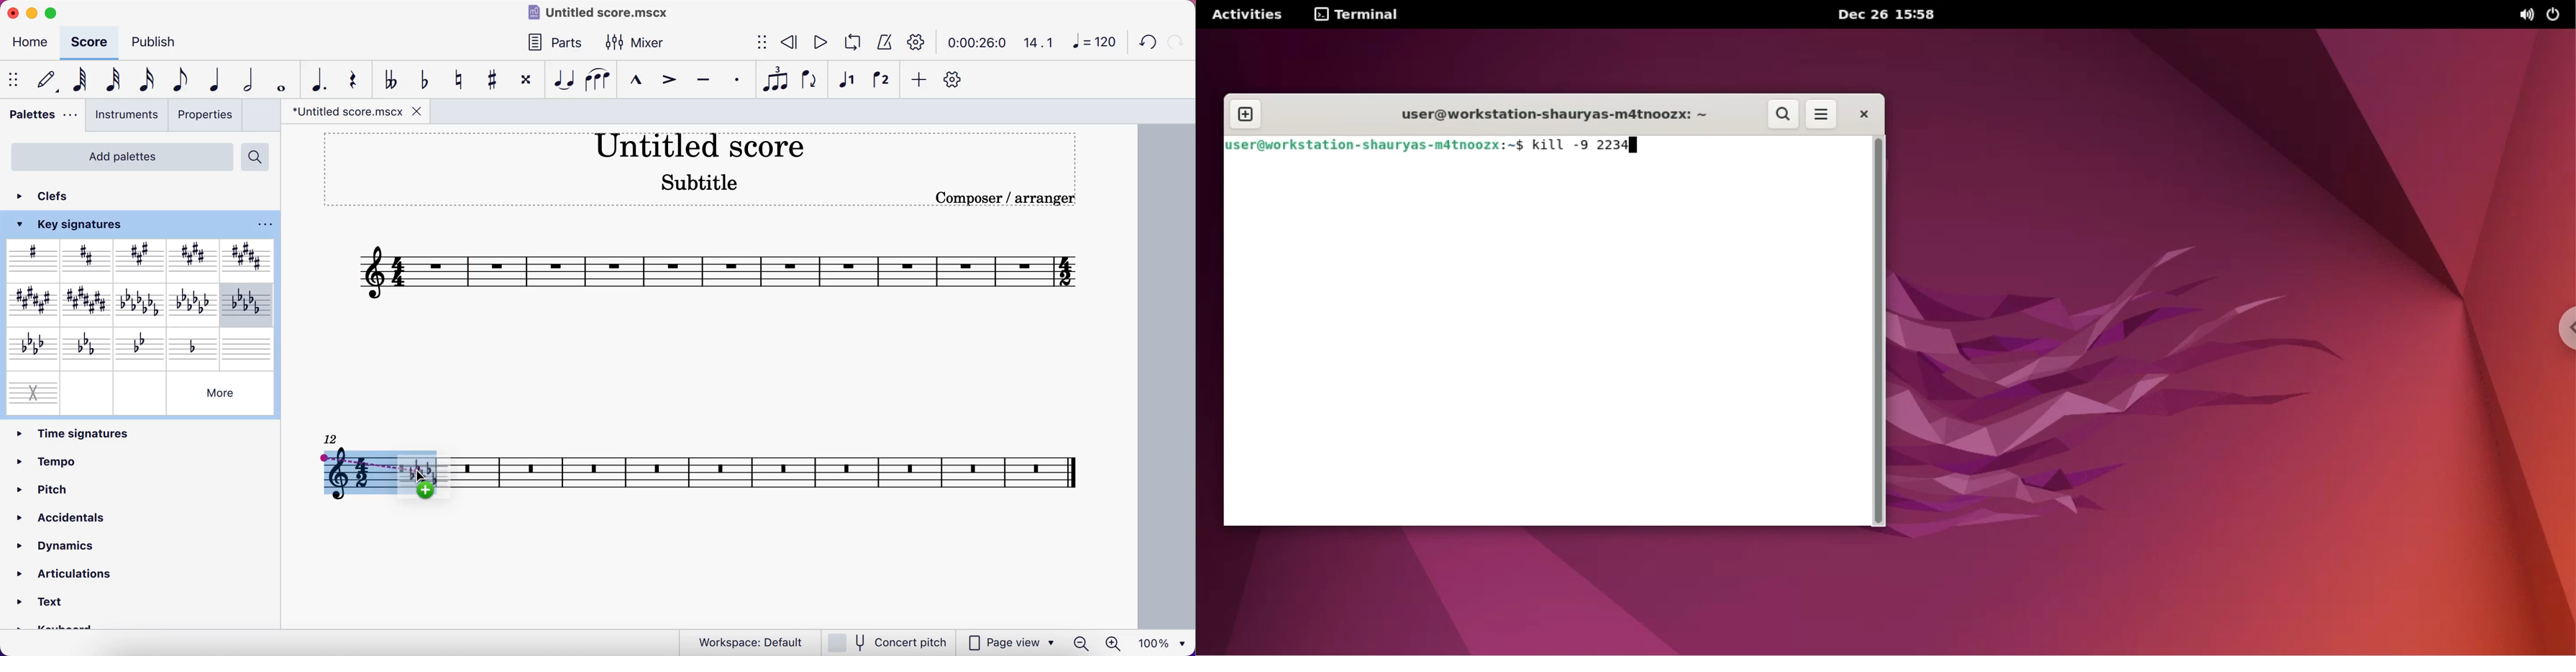 Image resolution: width=2576 pixels, height=672 pixels. Describe the element at coordinates (600, 84) in the screenshot. I see `slur` at that location.